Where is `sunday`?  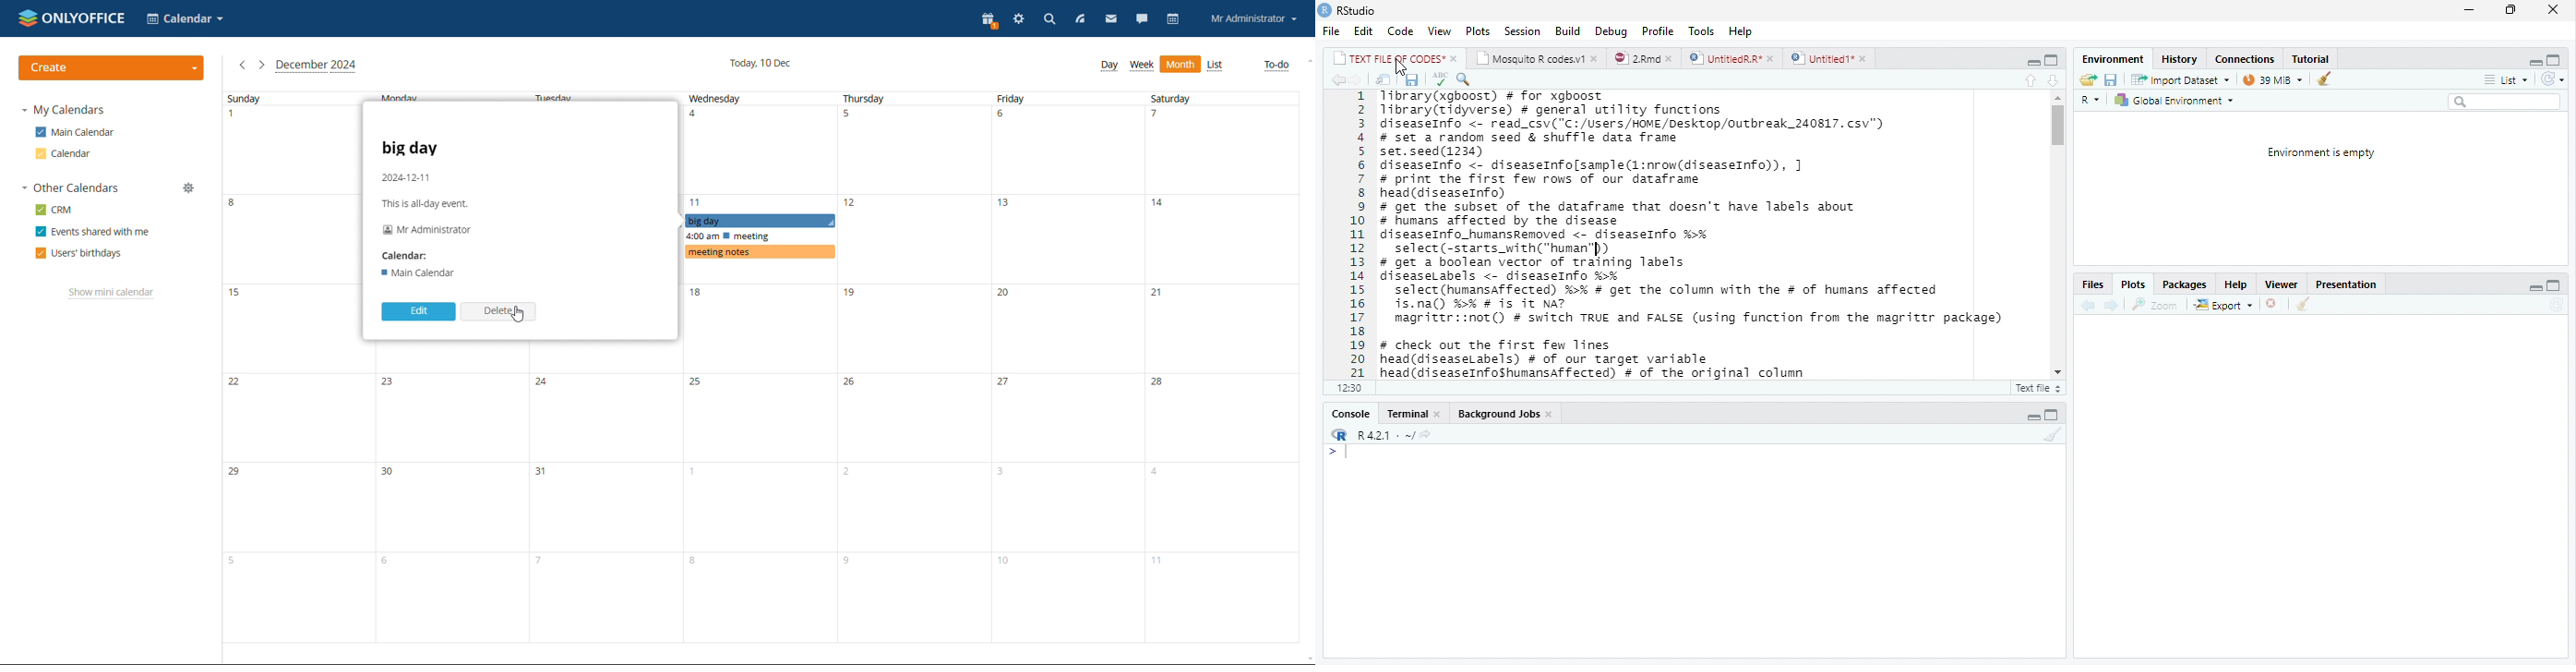 sunday is located at coordinates (290, 368).